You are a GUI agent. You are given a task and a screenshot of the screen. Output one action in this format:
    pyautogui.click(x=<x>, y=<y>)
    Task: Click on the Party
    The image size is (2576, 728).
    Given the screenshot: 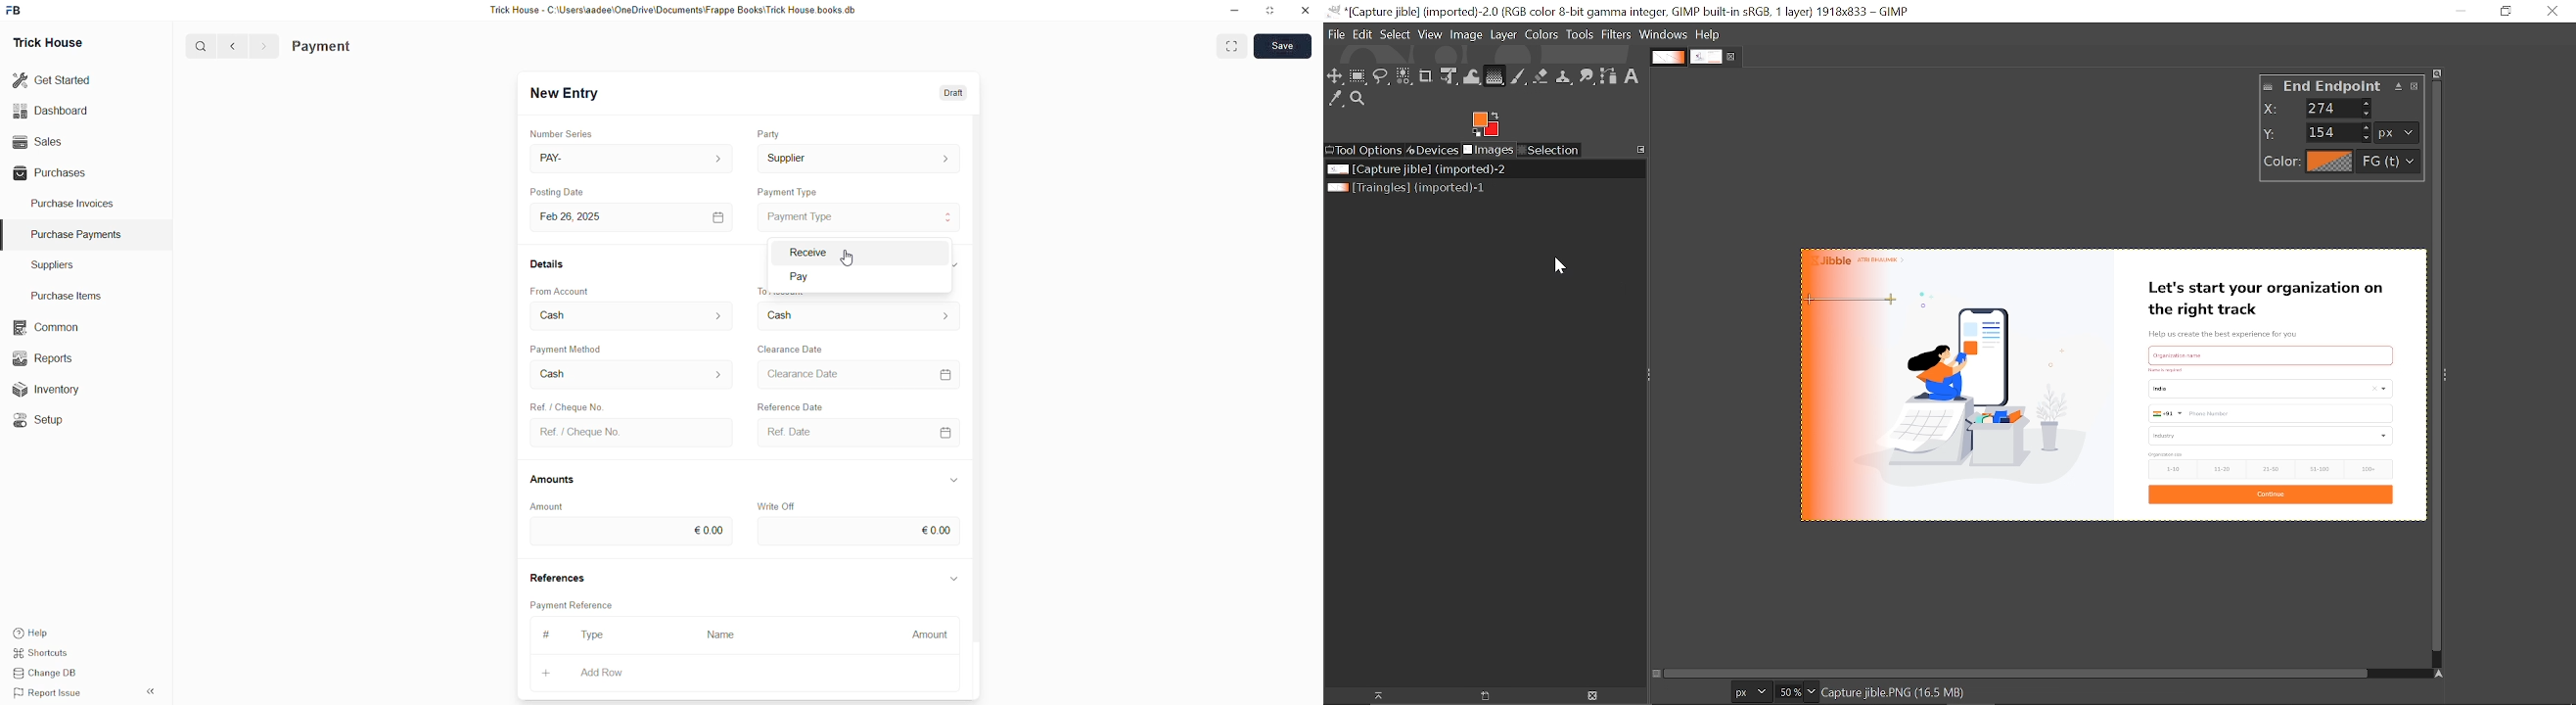 What is the action you would take?
    pyautogui.click(x=770, y=135)
    